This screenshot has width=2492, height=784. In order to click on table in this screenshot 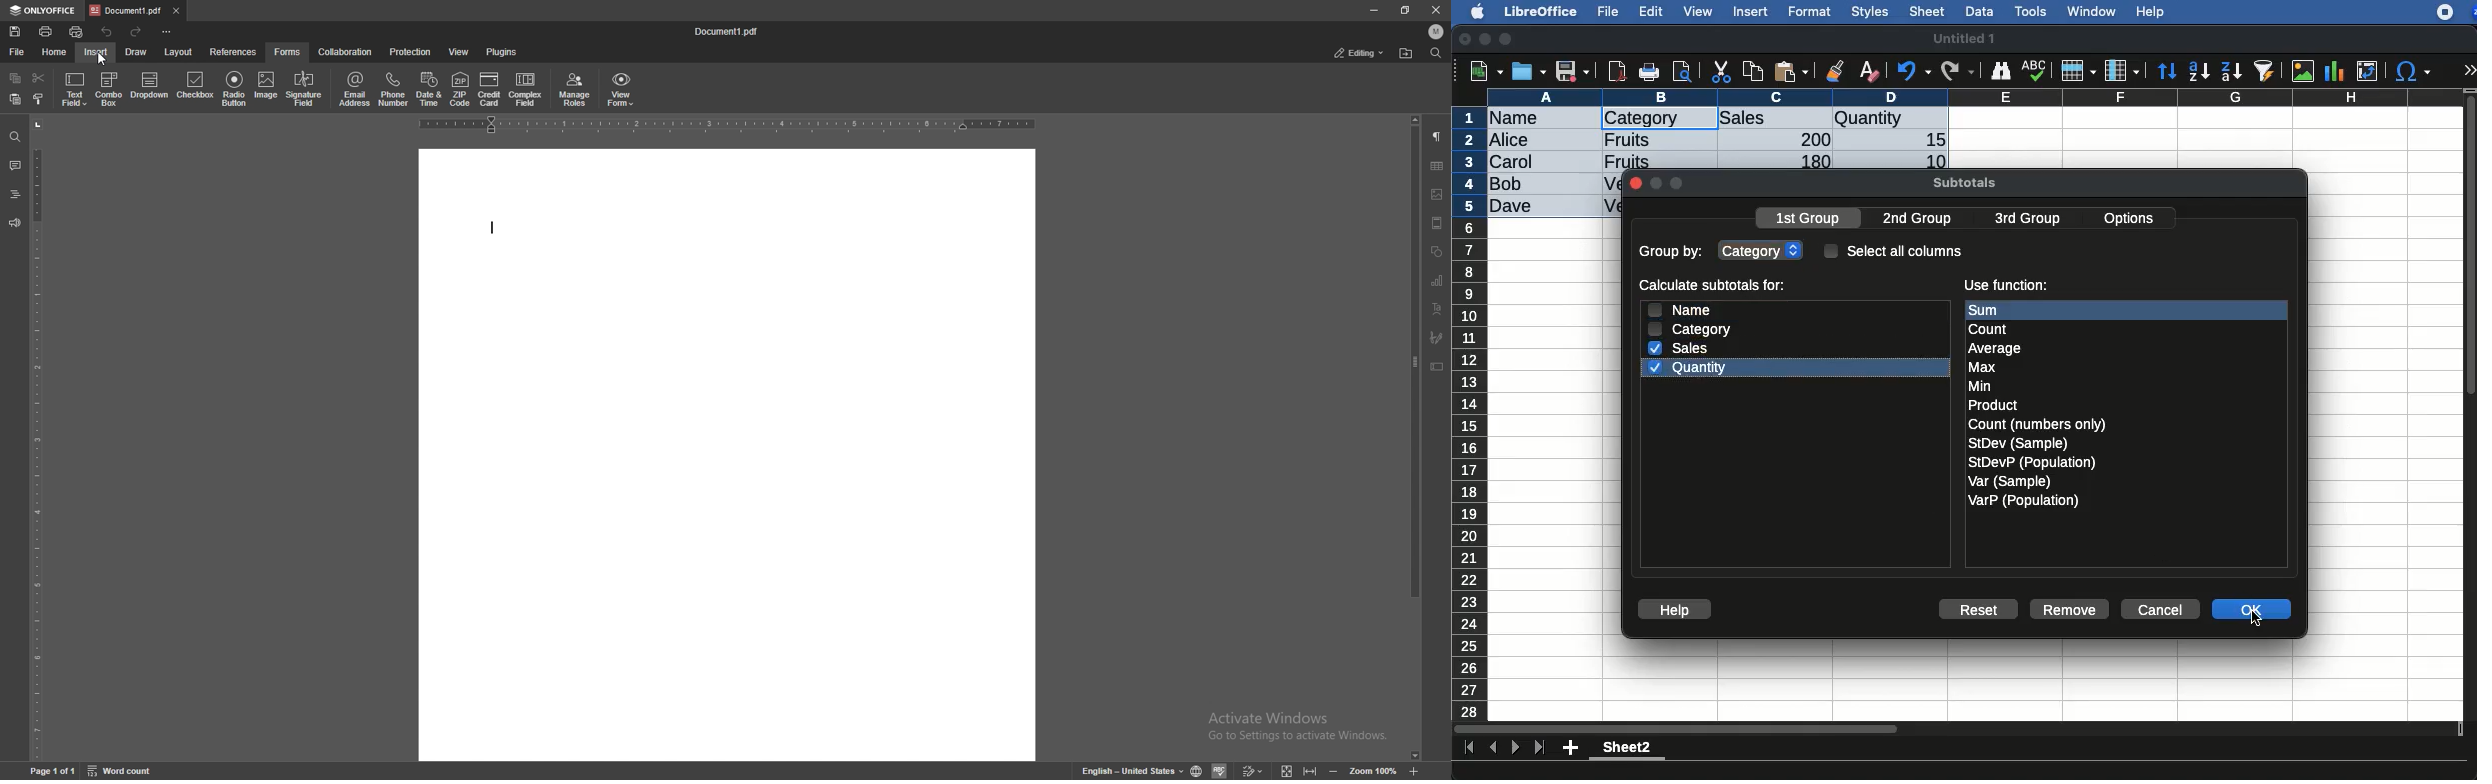, I will do `click(1438, 166)`.